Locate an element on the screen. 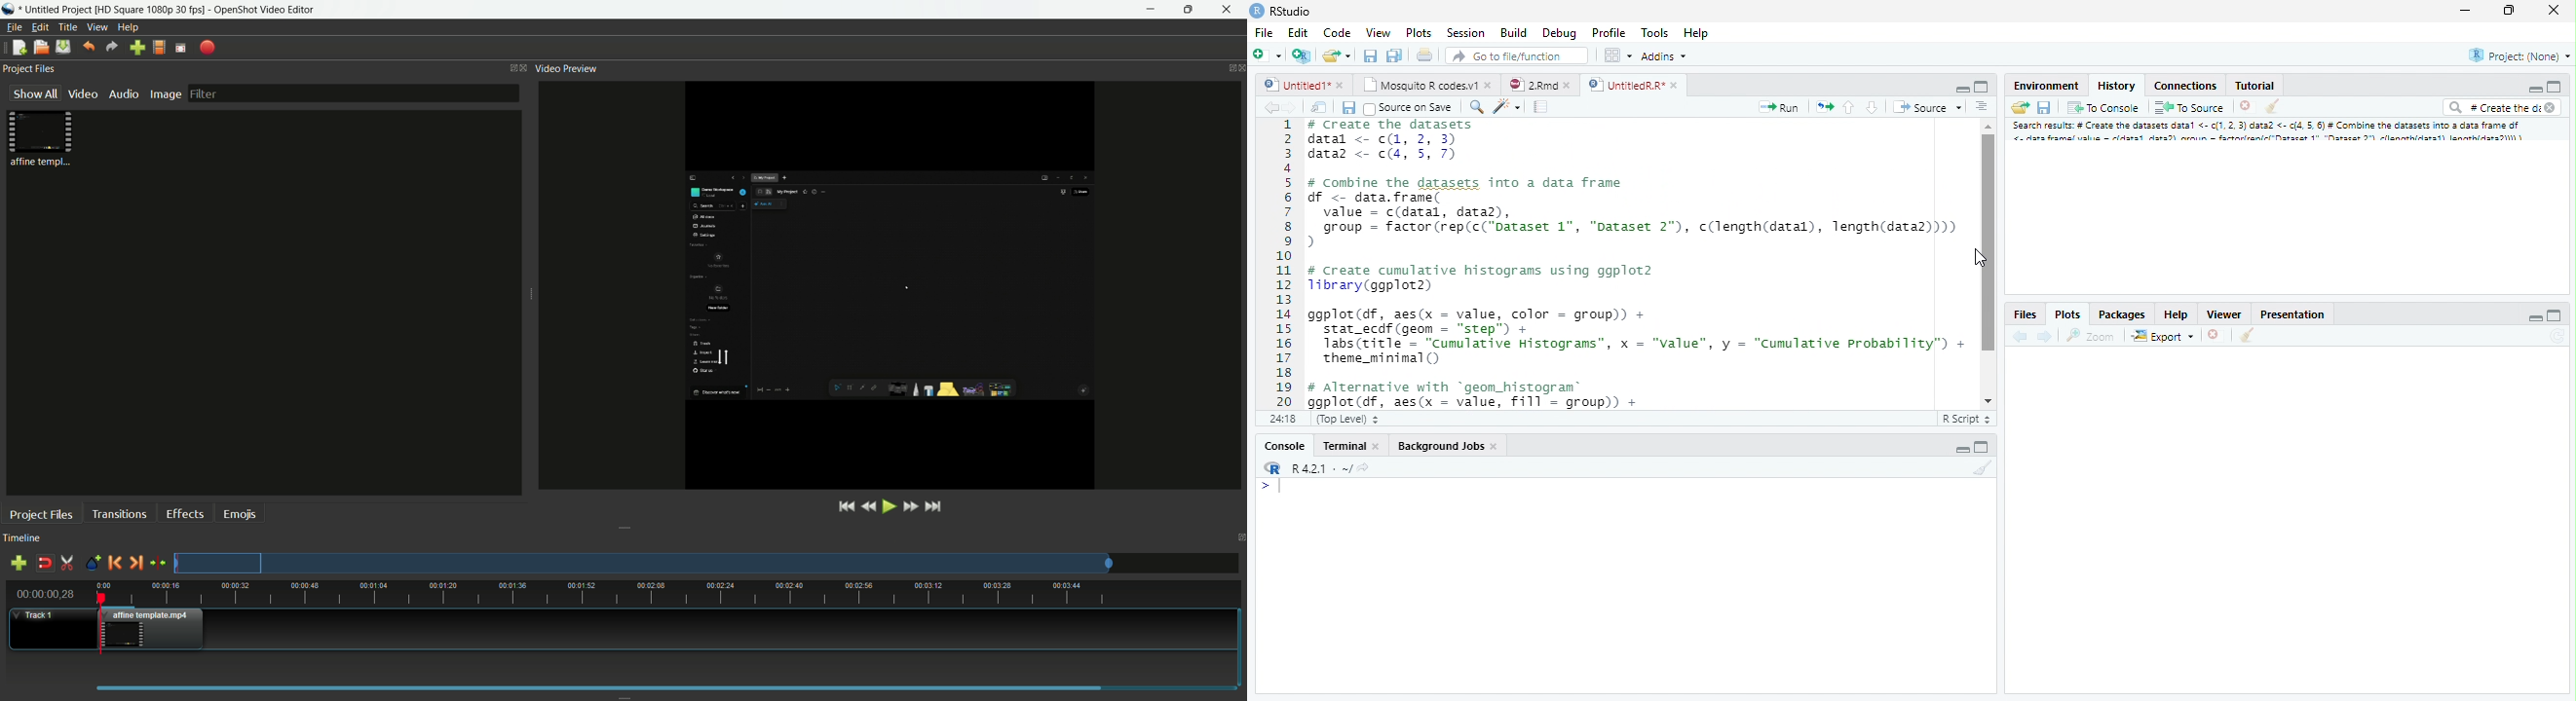 The image size is (2576, 728). Maximize is located at coordinates (1985, 448).